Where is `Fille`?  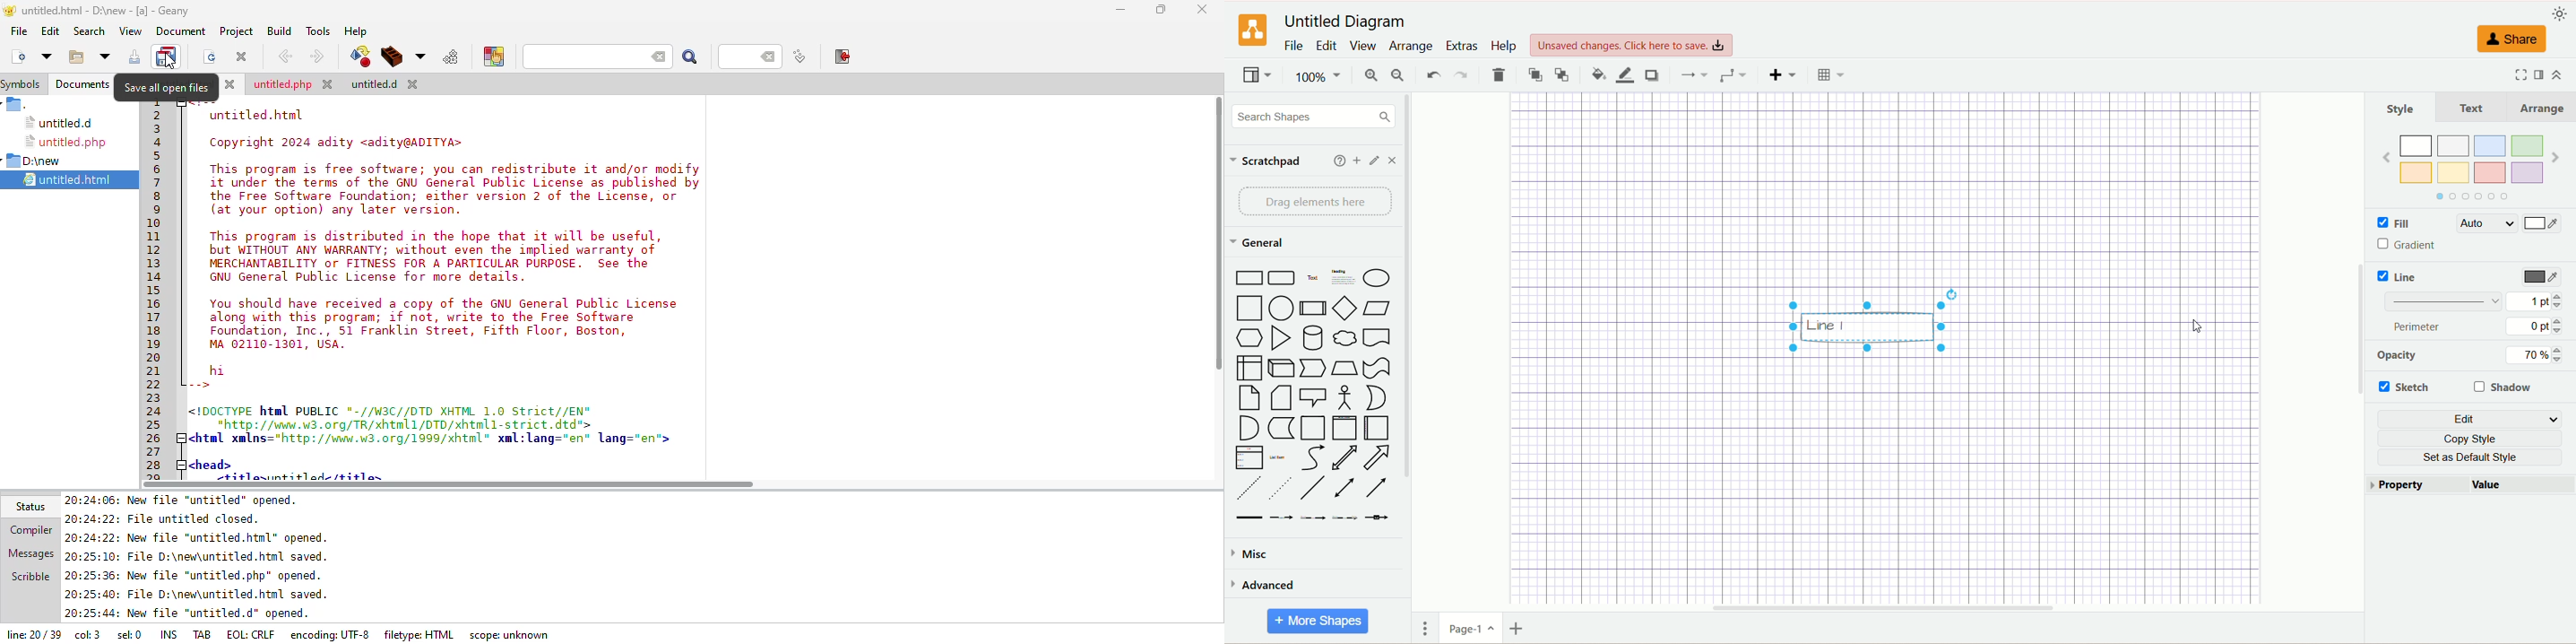 Fille is located at coordinates (2412, 224).